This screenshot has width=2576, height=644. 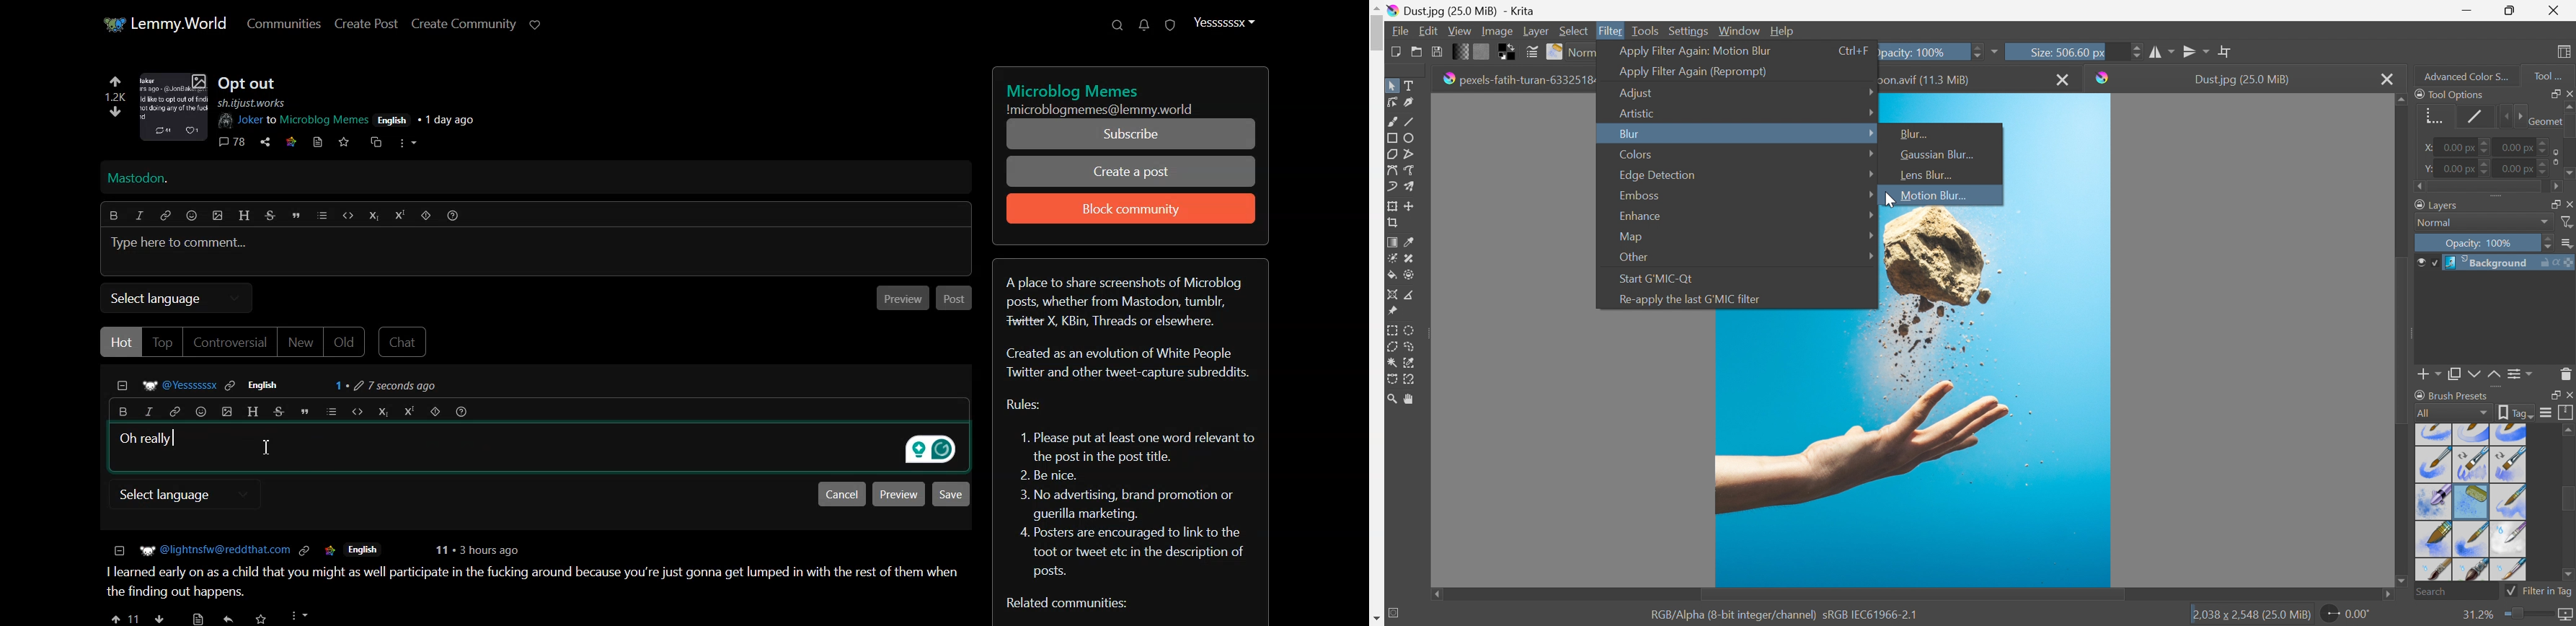 What do you see at coordinates (1394, 346) in the screenshot?
I see `Polygon selection tool` at bounding box center [1394, 346].